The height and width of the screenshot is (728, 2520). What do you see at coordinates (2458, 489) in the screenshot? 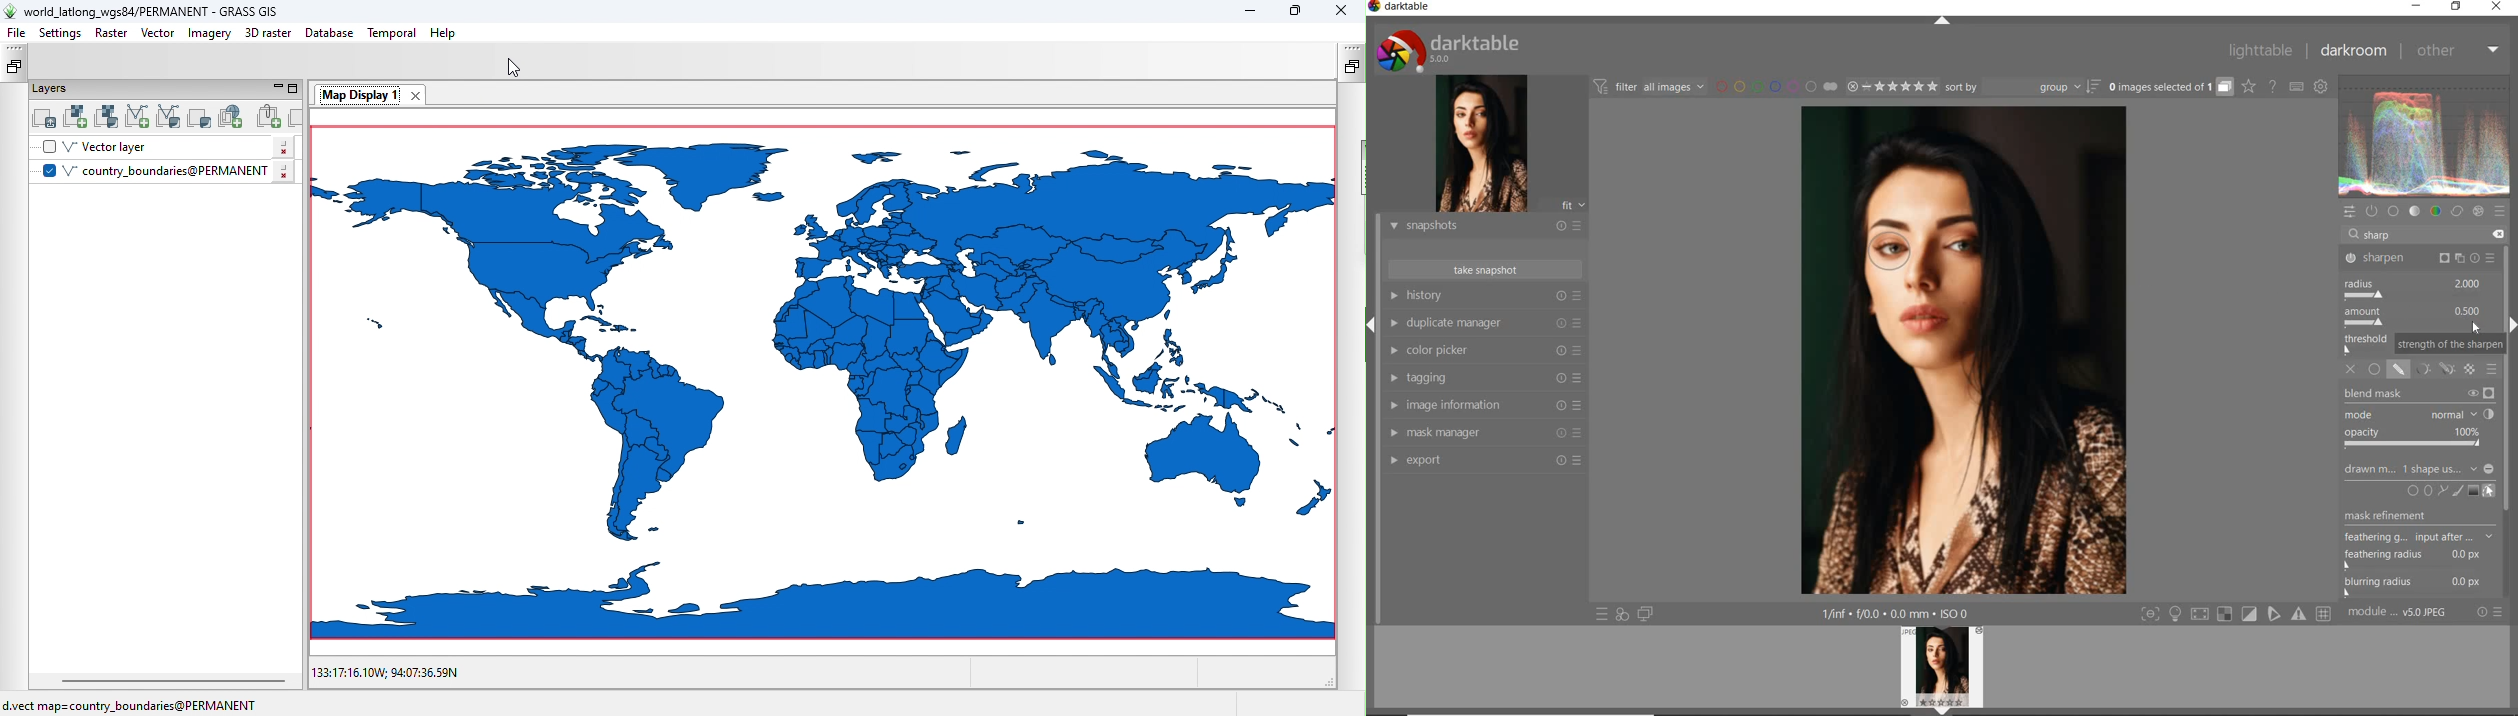
I see `add brush` at bounding box center [2458, 489].